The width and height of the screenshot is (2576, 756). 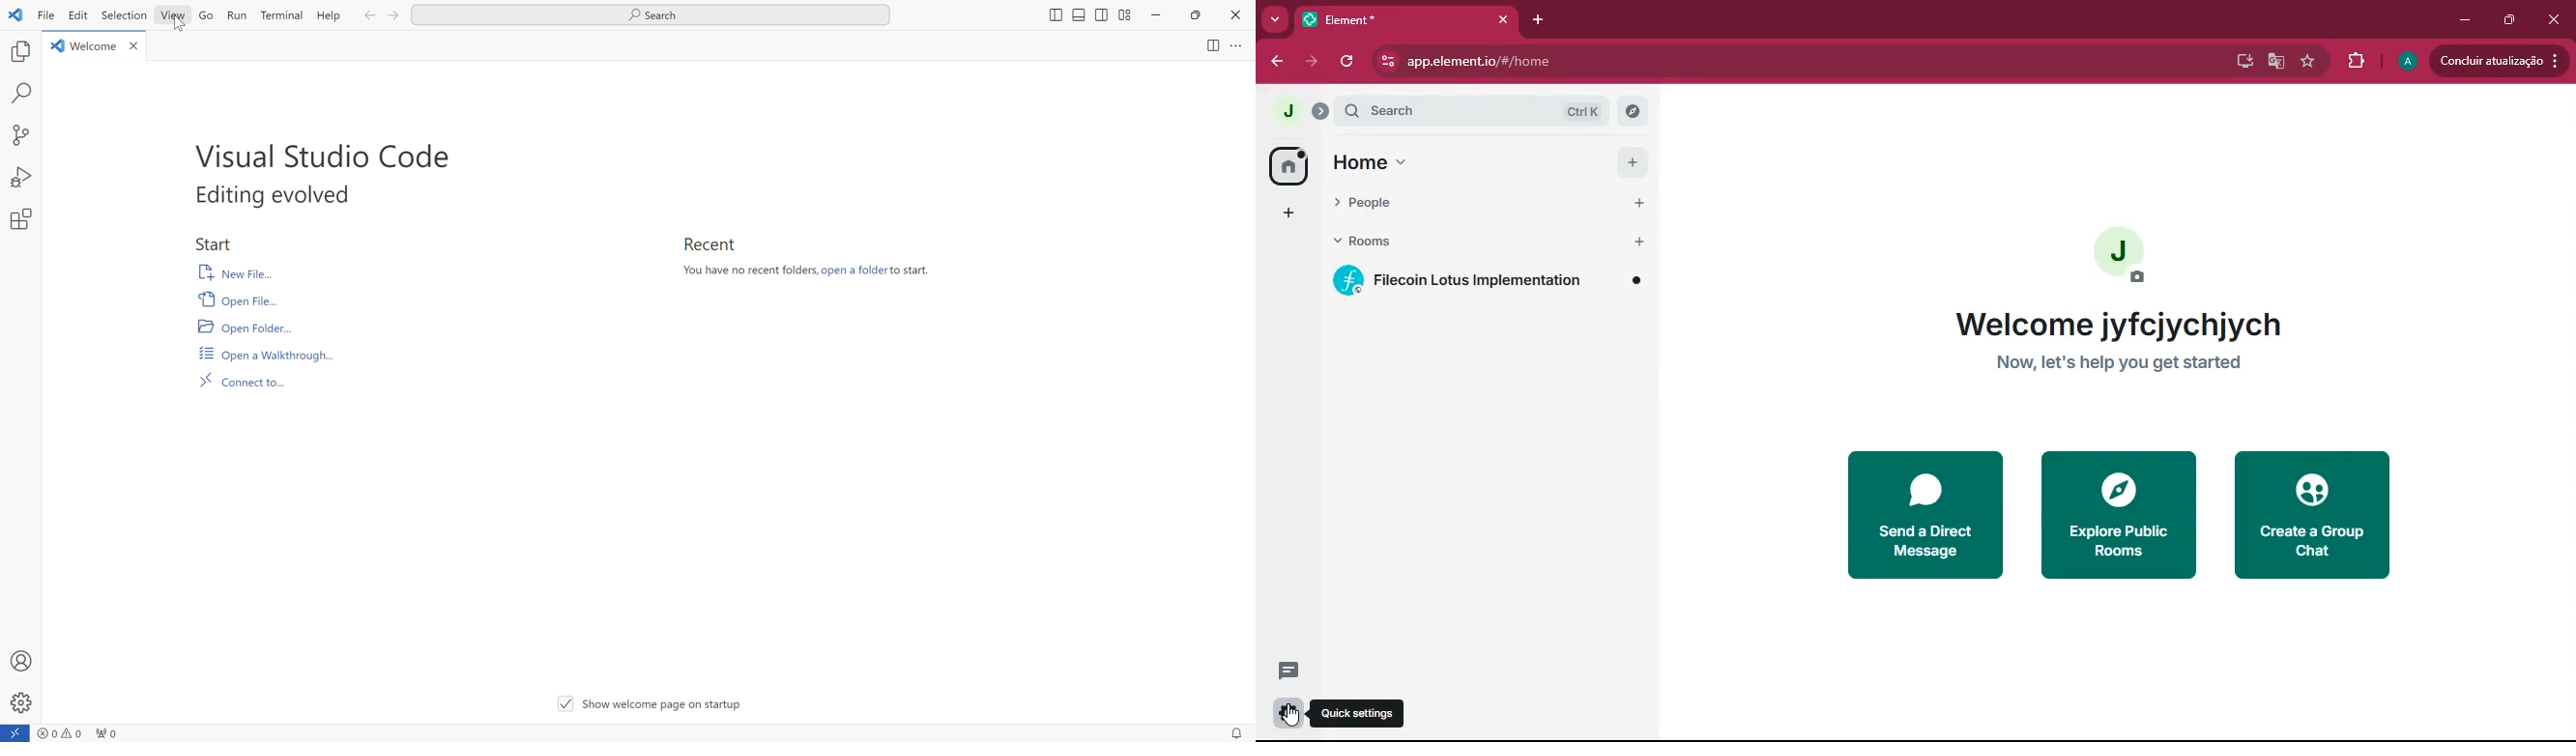 I want to click on Quick settings, so click(x=1360, y=713).